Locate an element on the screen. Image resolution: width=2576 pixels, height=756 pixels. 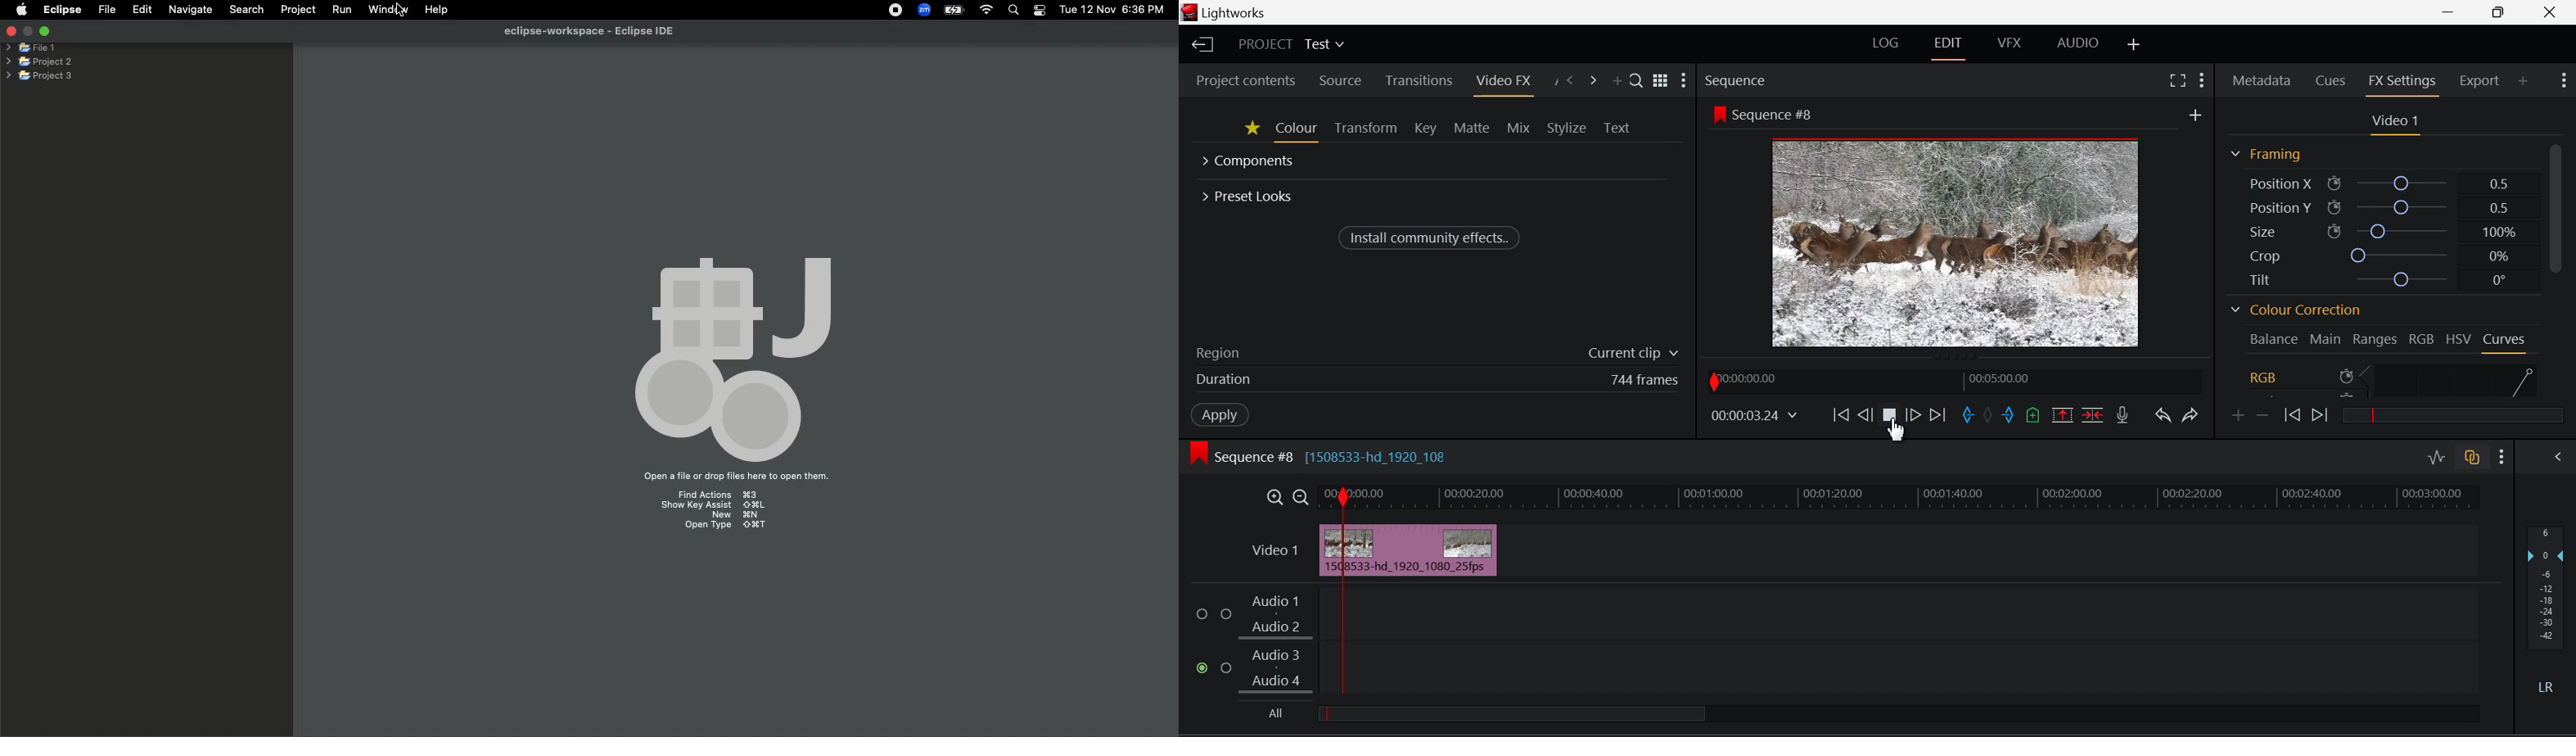
Ranges is located at coordinates (2375, 339).